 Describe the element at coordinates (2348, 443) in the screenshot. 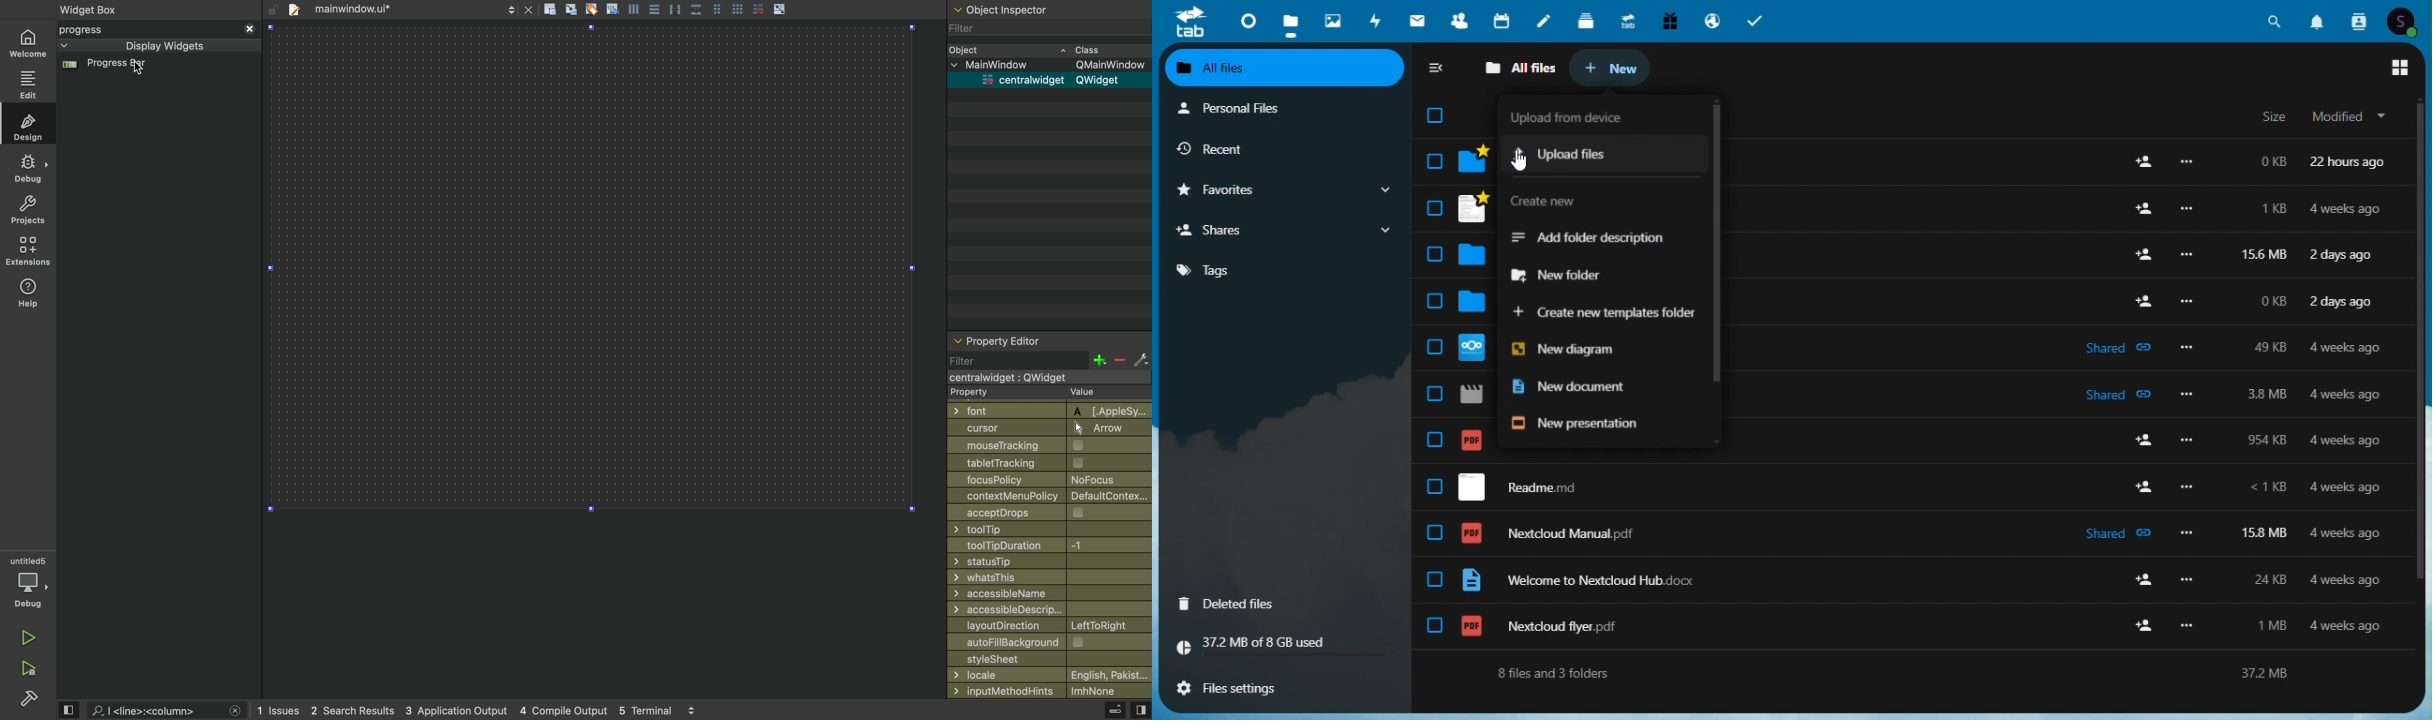

I see `4 weeks ago` at that location.